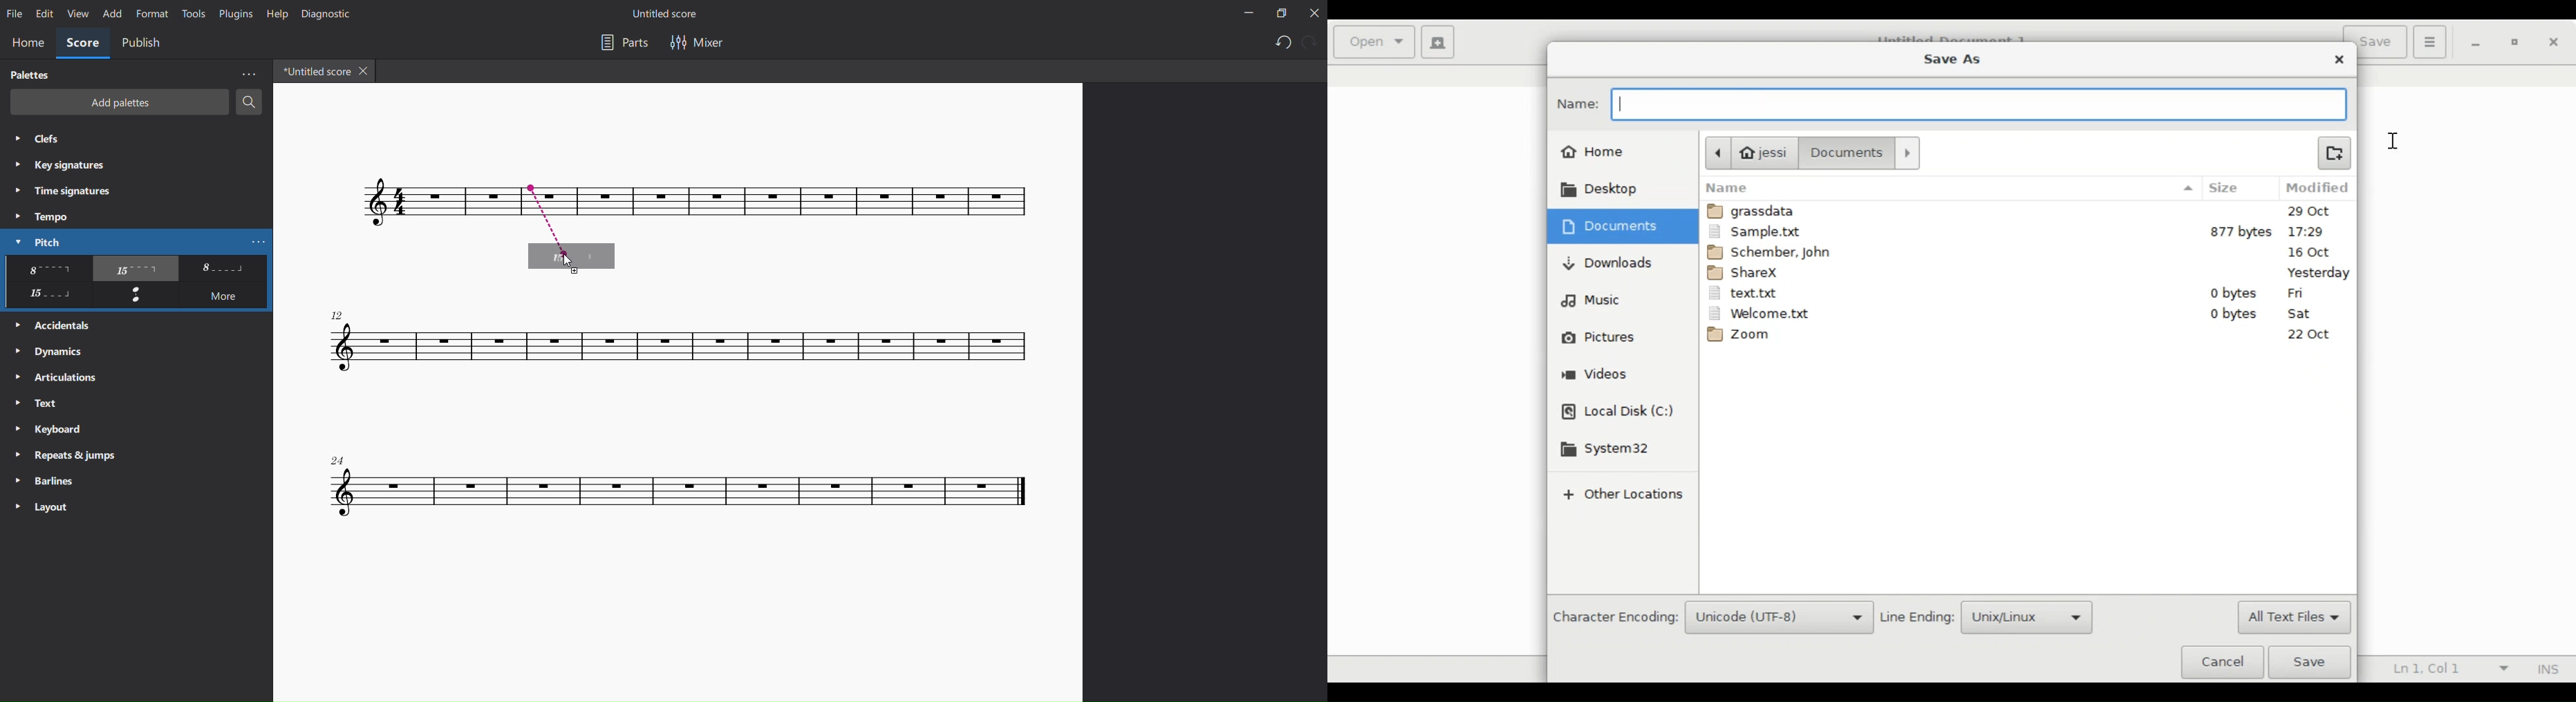 This screenshot has height=728, width=2576. Describe the element at coordinates (932, 202) in the screenshot. I see `score` at that location.